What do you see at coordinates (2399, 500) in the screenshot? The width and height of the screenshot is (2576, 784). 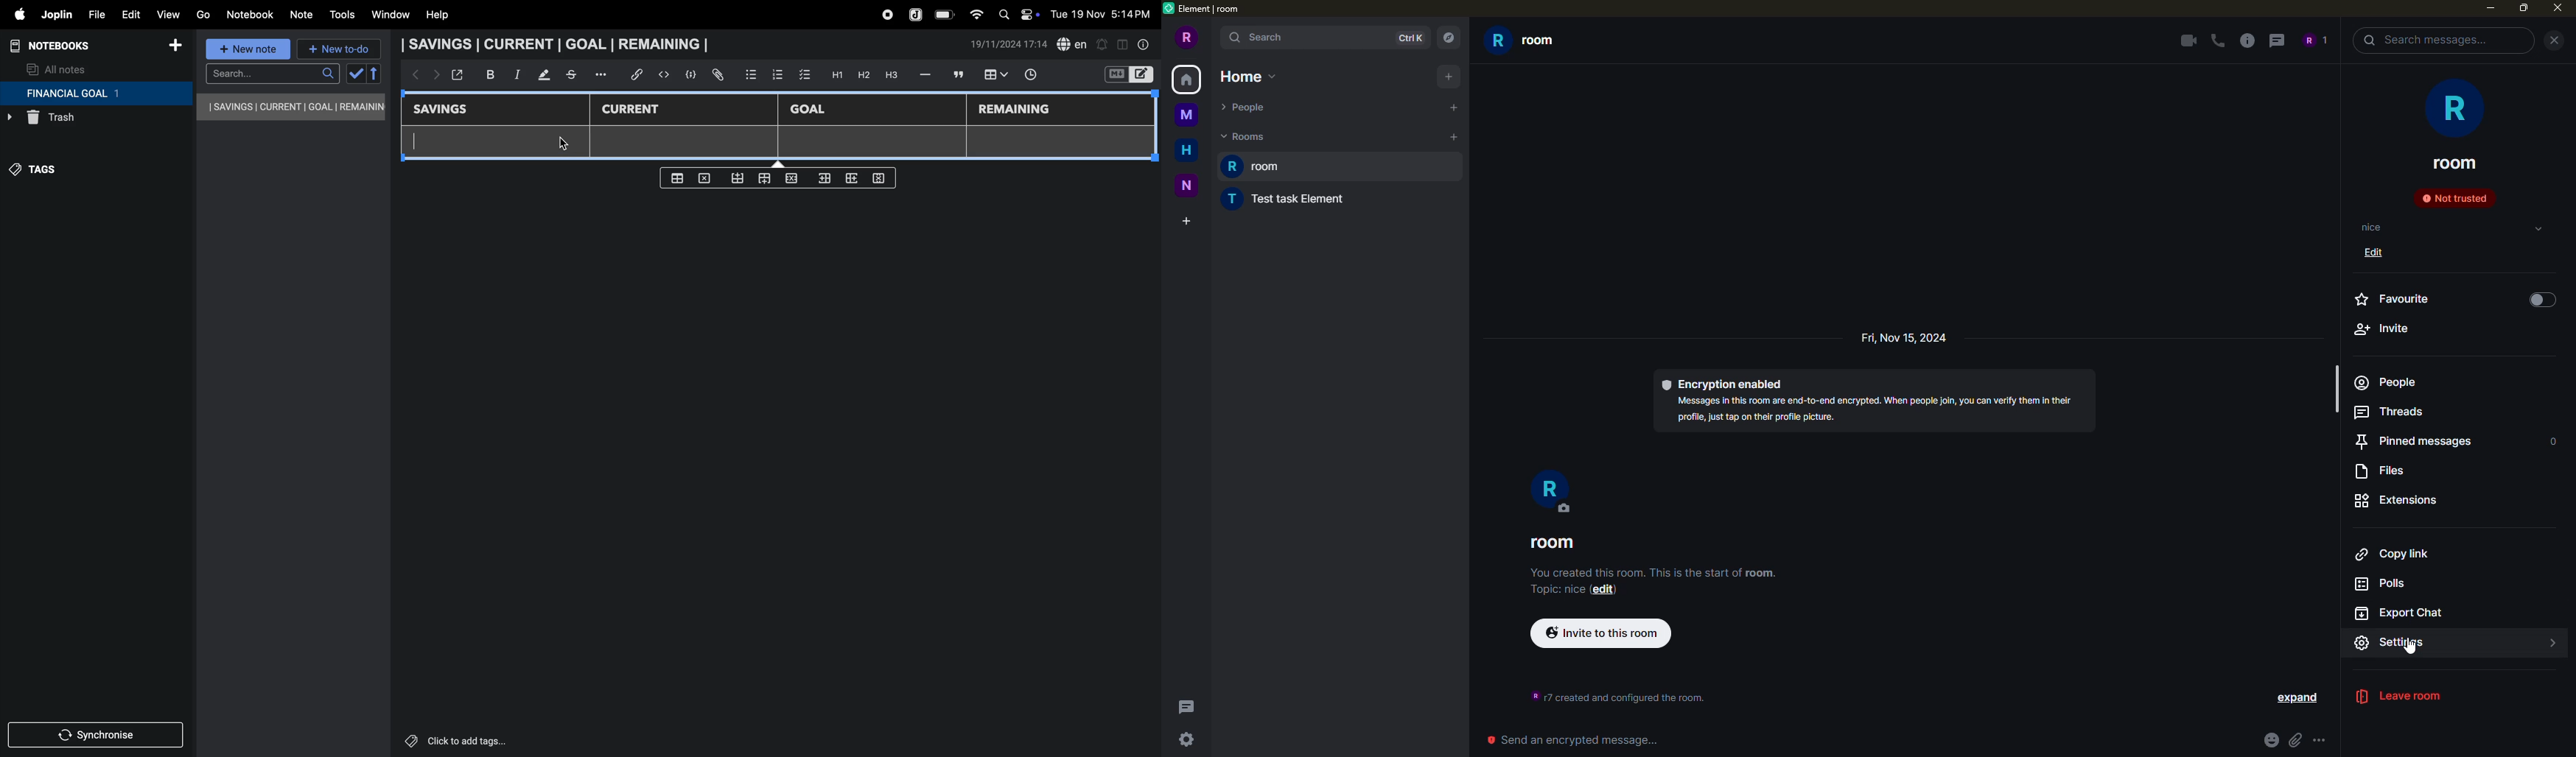 I see `extensions` at bounding box center [2399, 500].